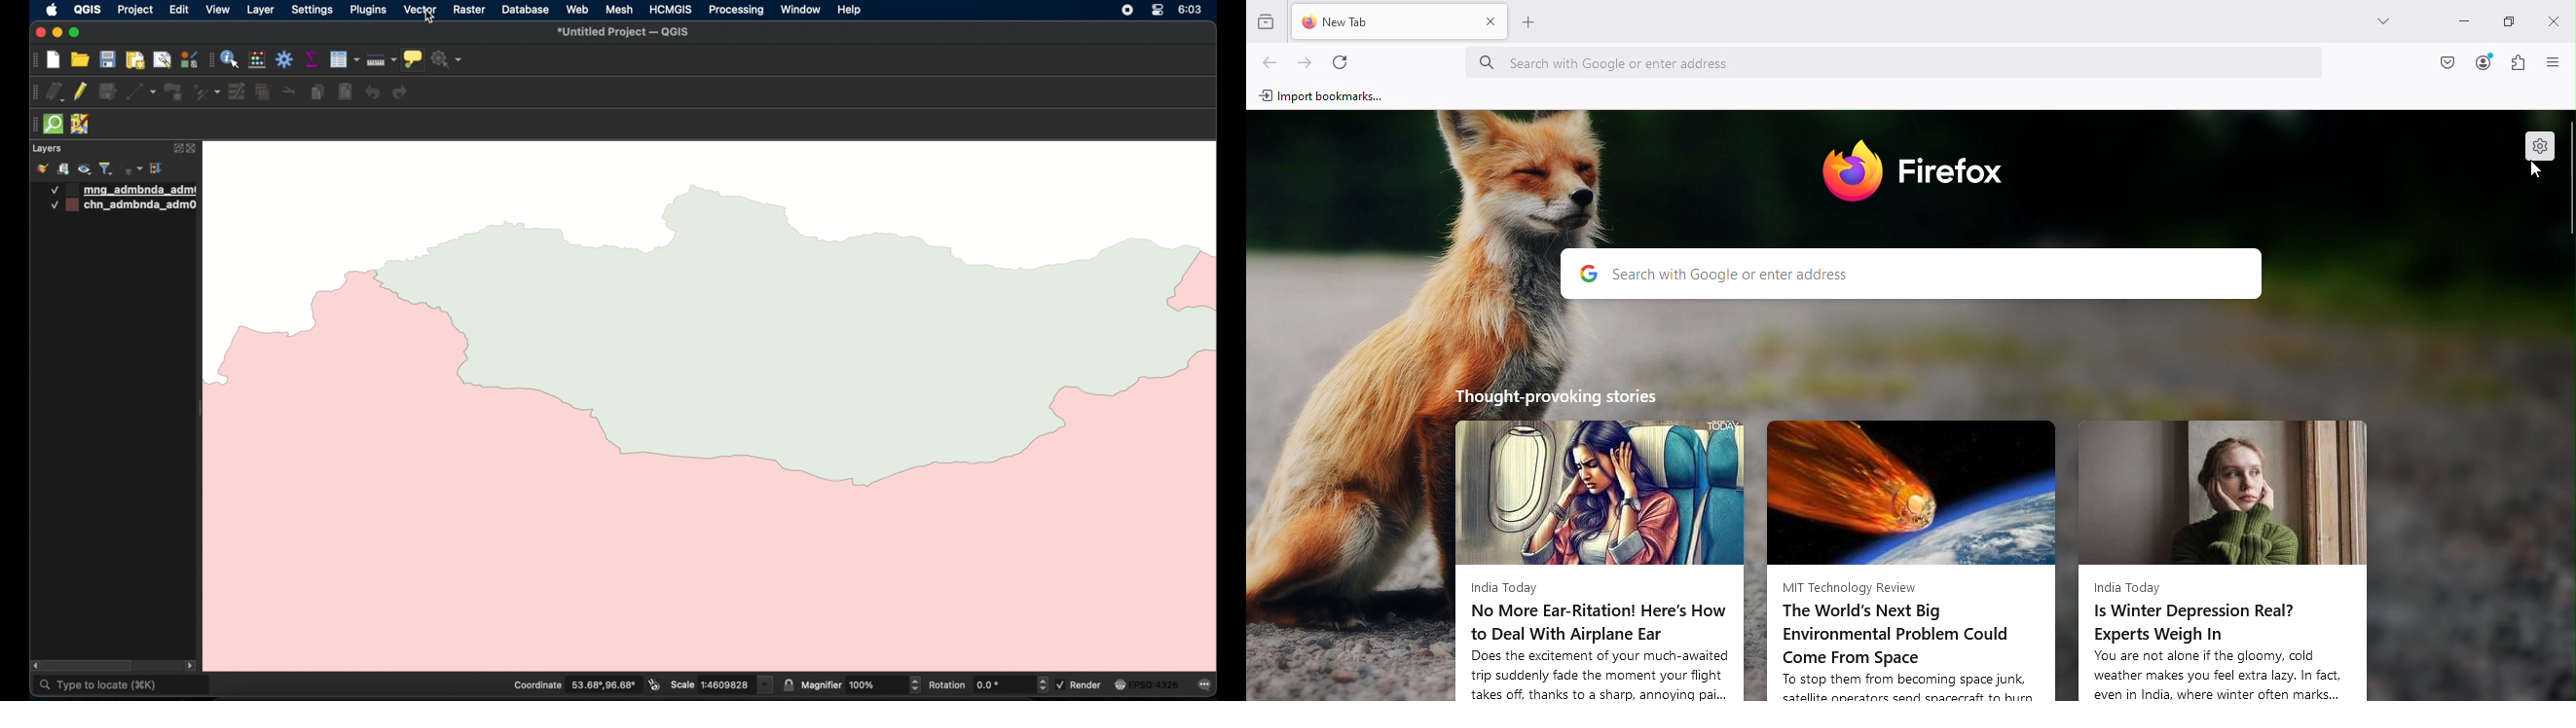 The image size is (2576, 728). Describe the element at coordinates (33, 60) in the screenshot. I see `project toolbar` at that location.